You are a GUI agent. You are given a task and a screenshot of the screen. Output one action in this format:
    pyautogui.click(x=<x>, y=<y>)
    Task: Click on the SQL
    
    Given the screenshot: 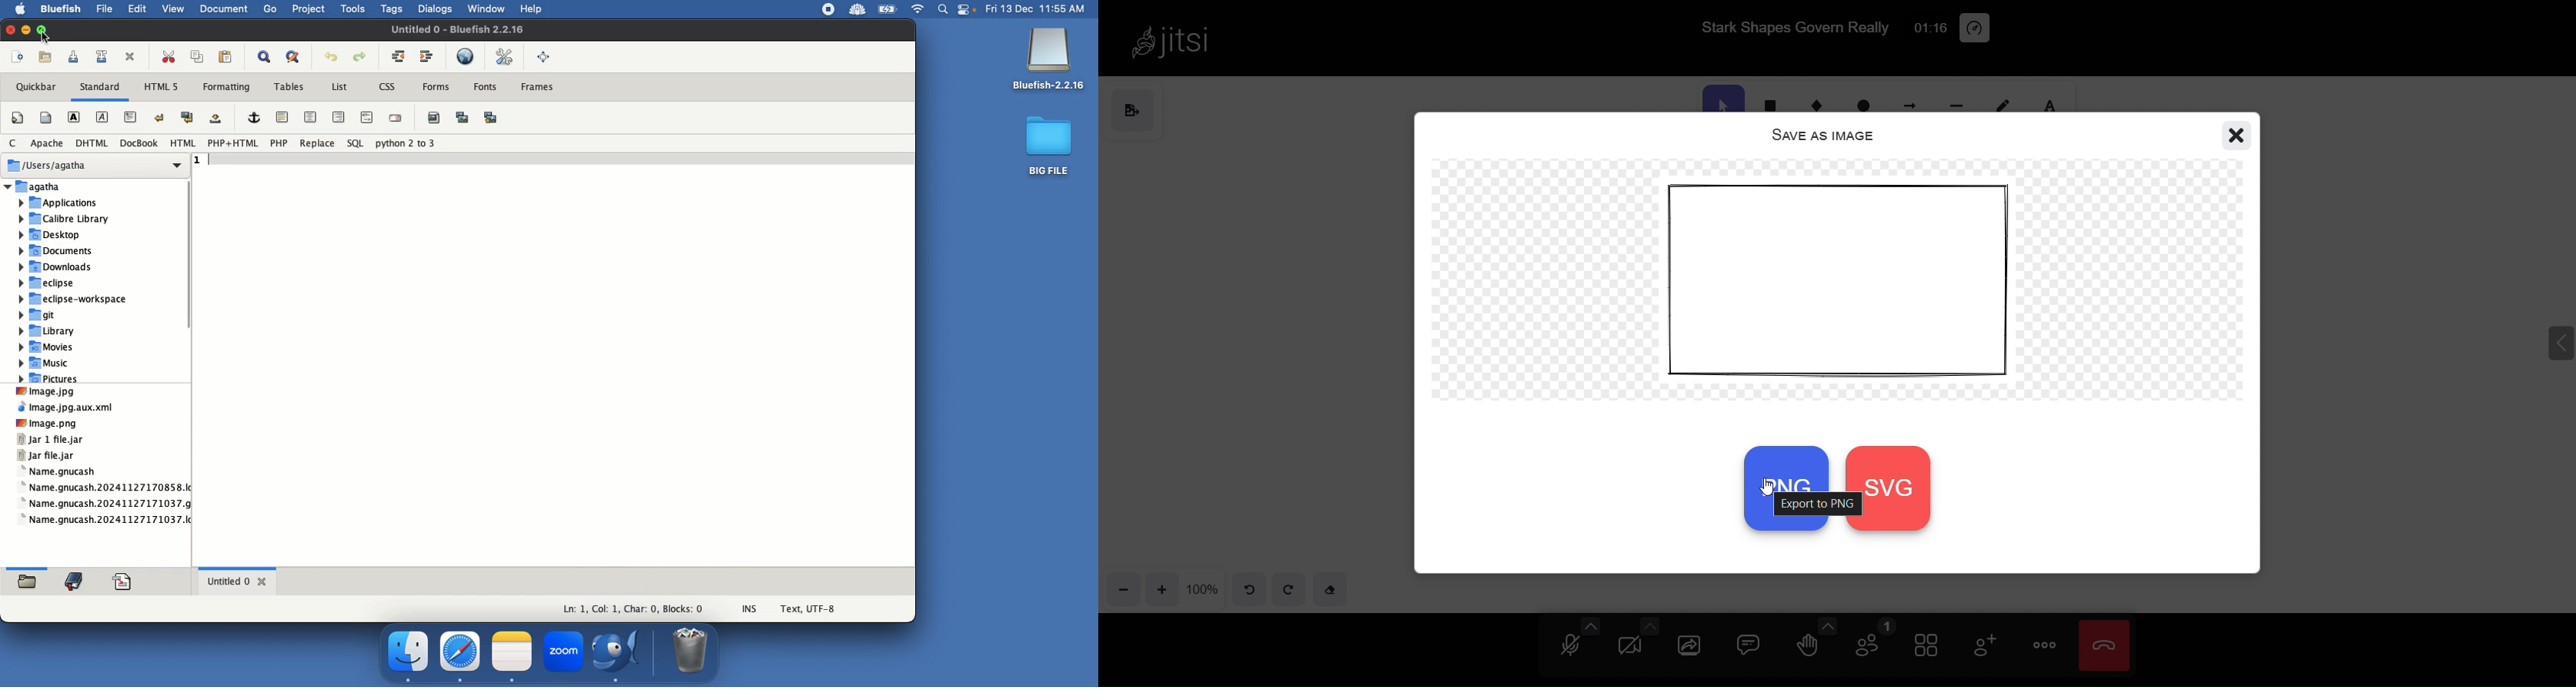 What is the action you would take?
    pyautogui.click(x=353, y=144)
    